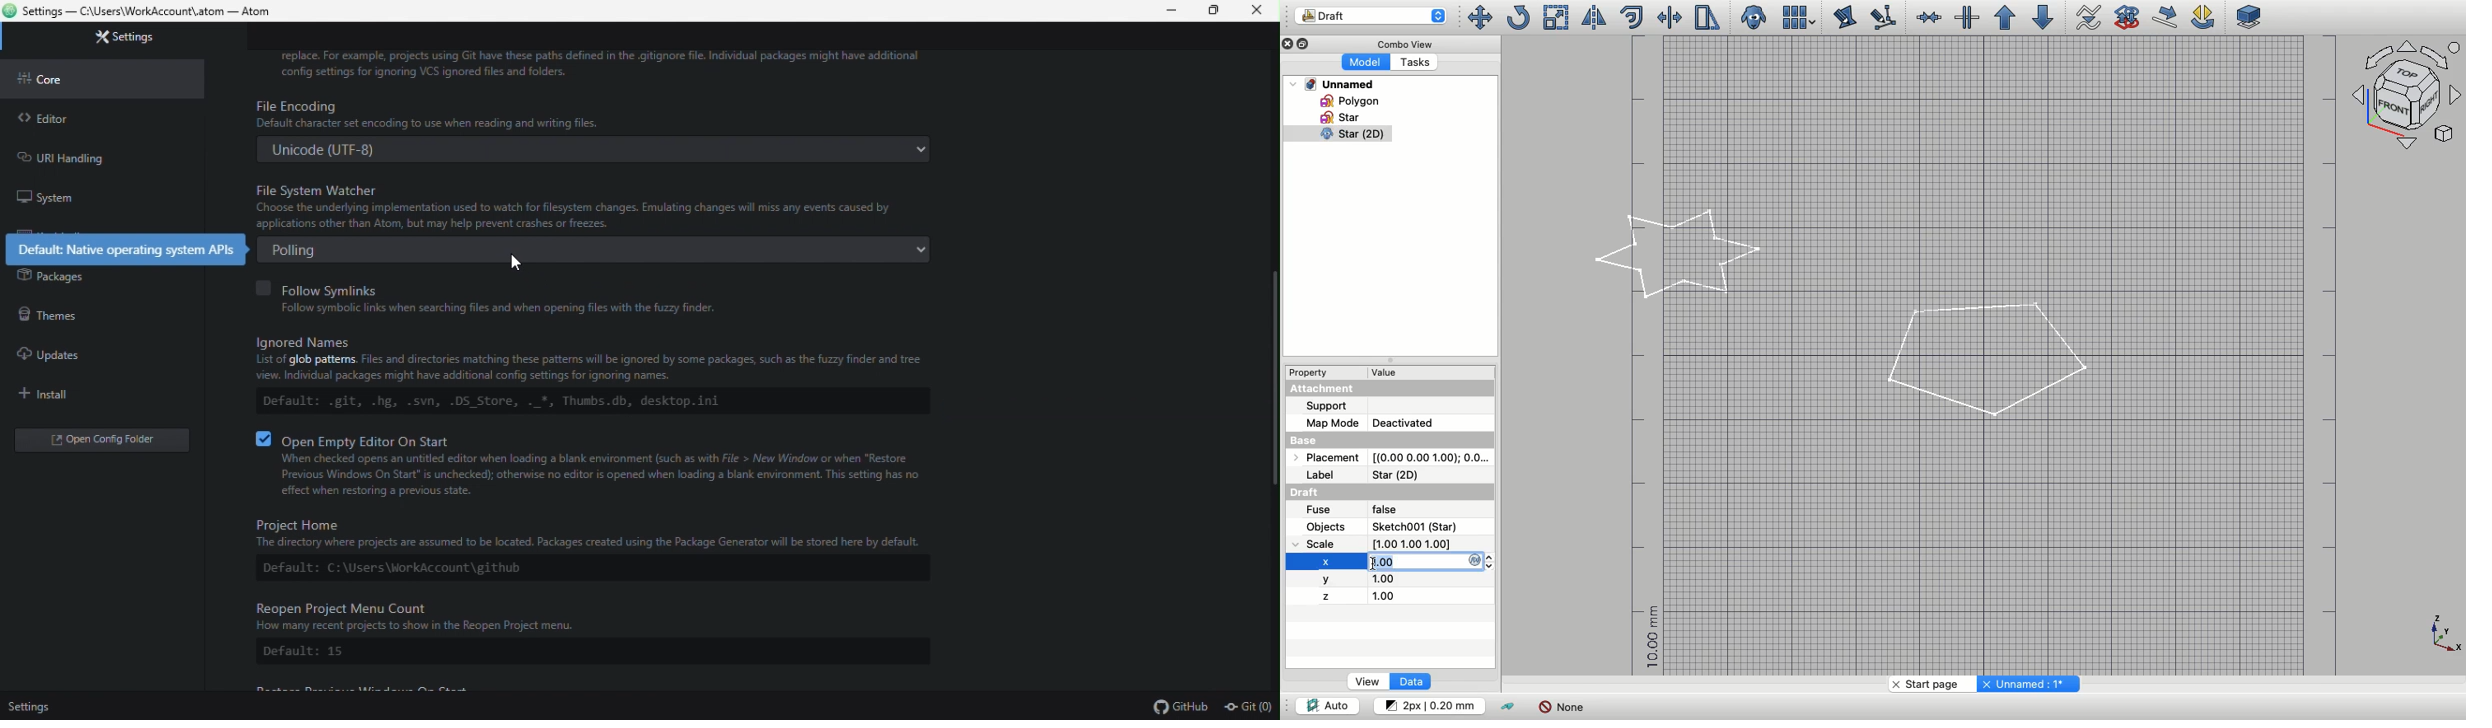 This screenshot has width=2492, height=728. Describe the element at coordinates (2026, 684) in the screenshot. I see `Unnamed: 1` at that location.